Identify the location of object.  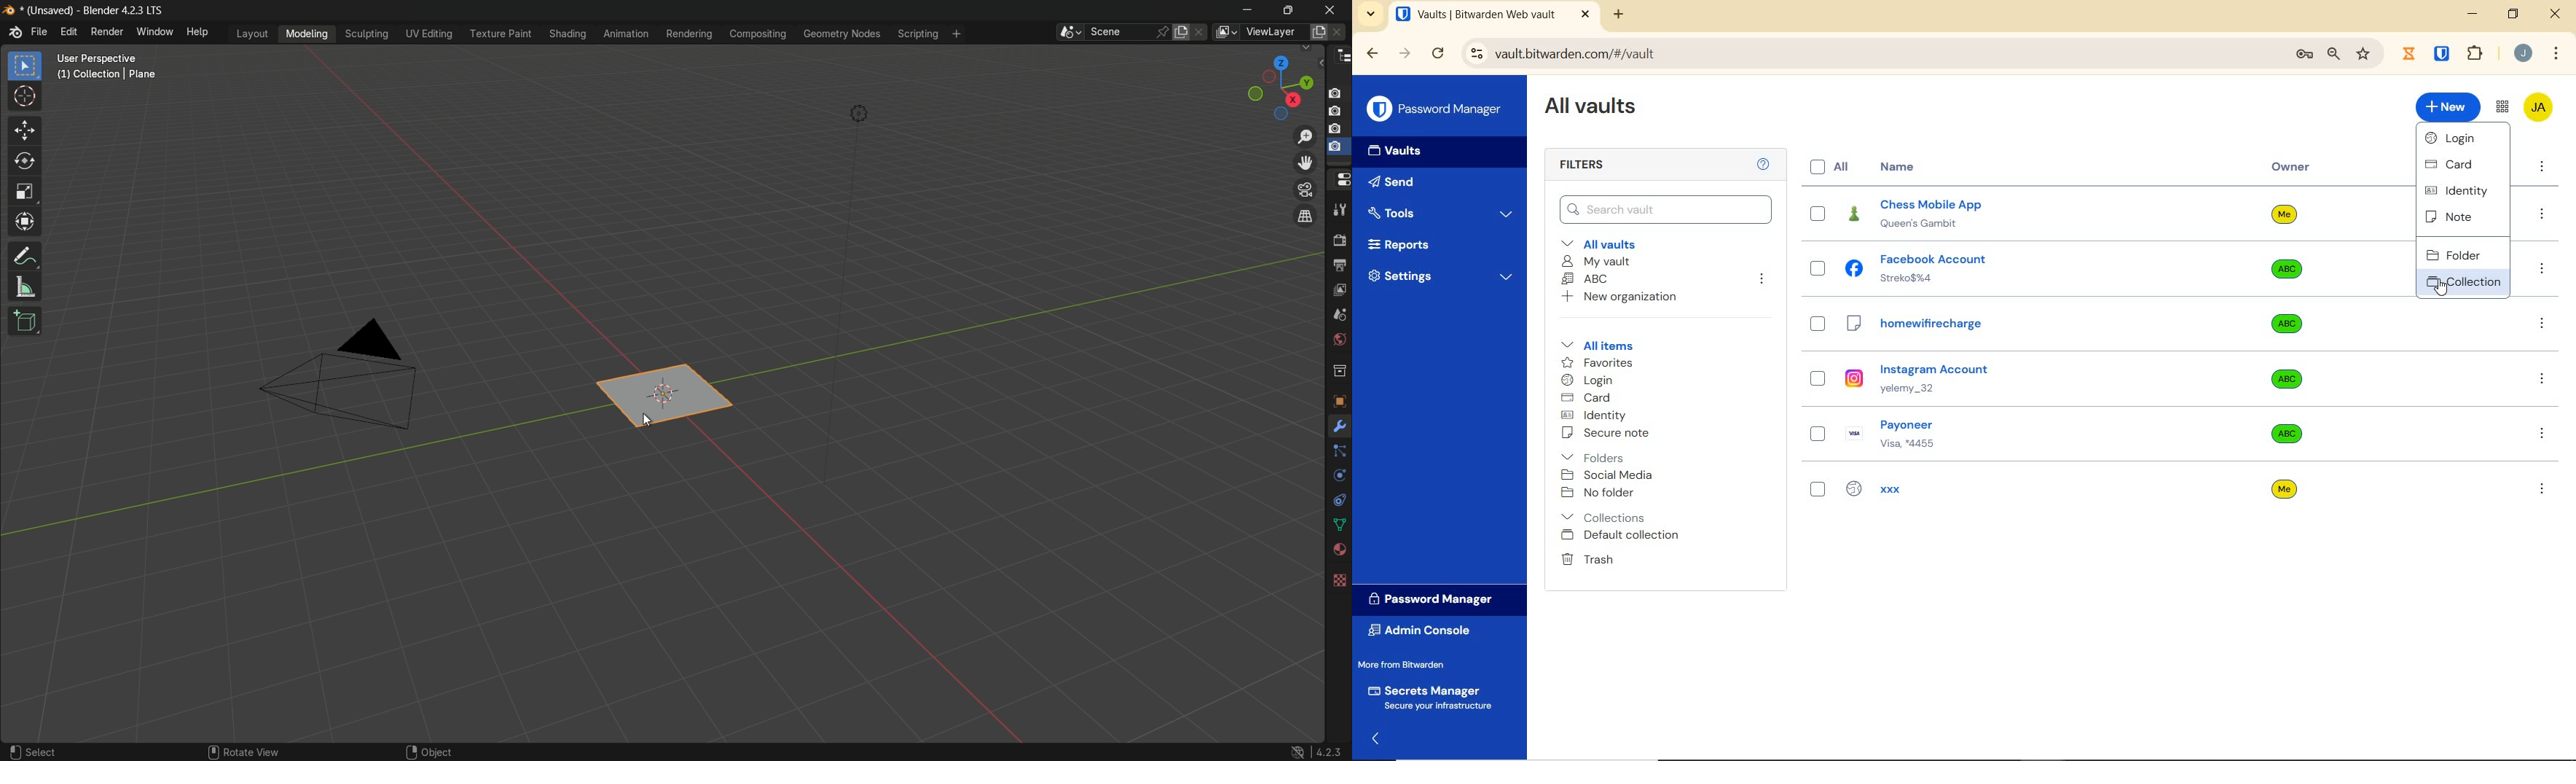
(1338, 401).